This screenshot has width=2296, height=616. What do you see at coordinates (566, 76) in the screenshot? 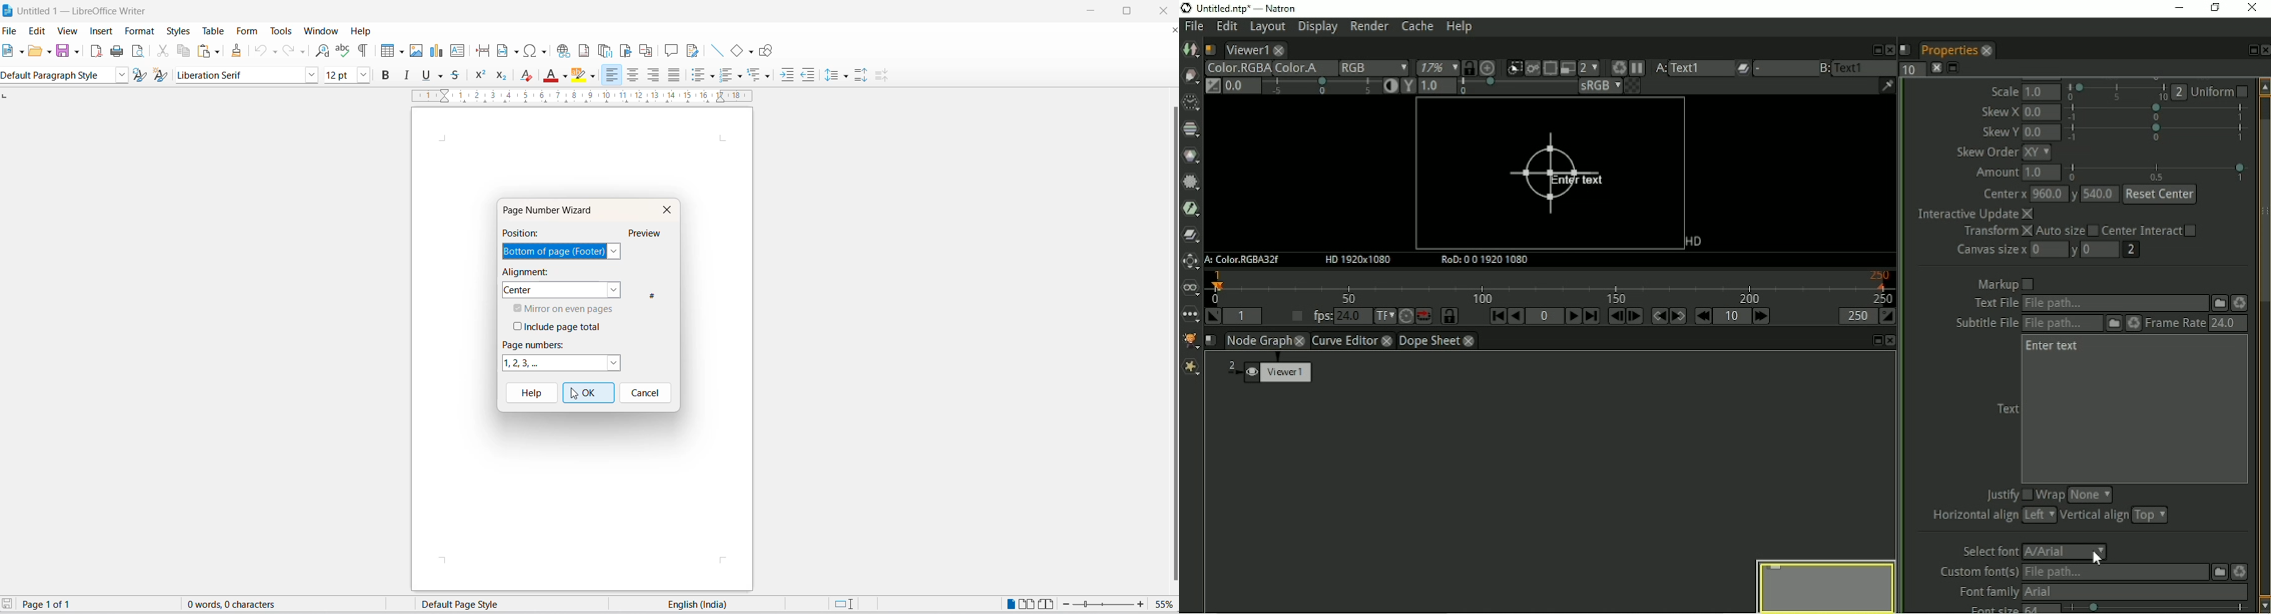
I see `fill color options` at bounding box center [566, 76].